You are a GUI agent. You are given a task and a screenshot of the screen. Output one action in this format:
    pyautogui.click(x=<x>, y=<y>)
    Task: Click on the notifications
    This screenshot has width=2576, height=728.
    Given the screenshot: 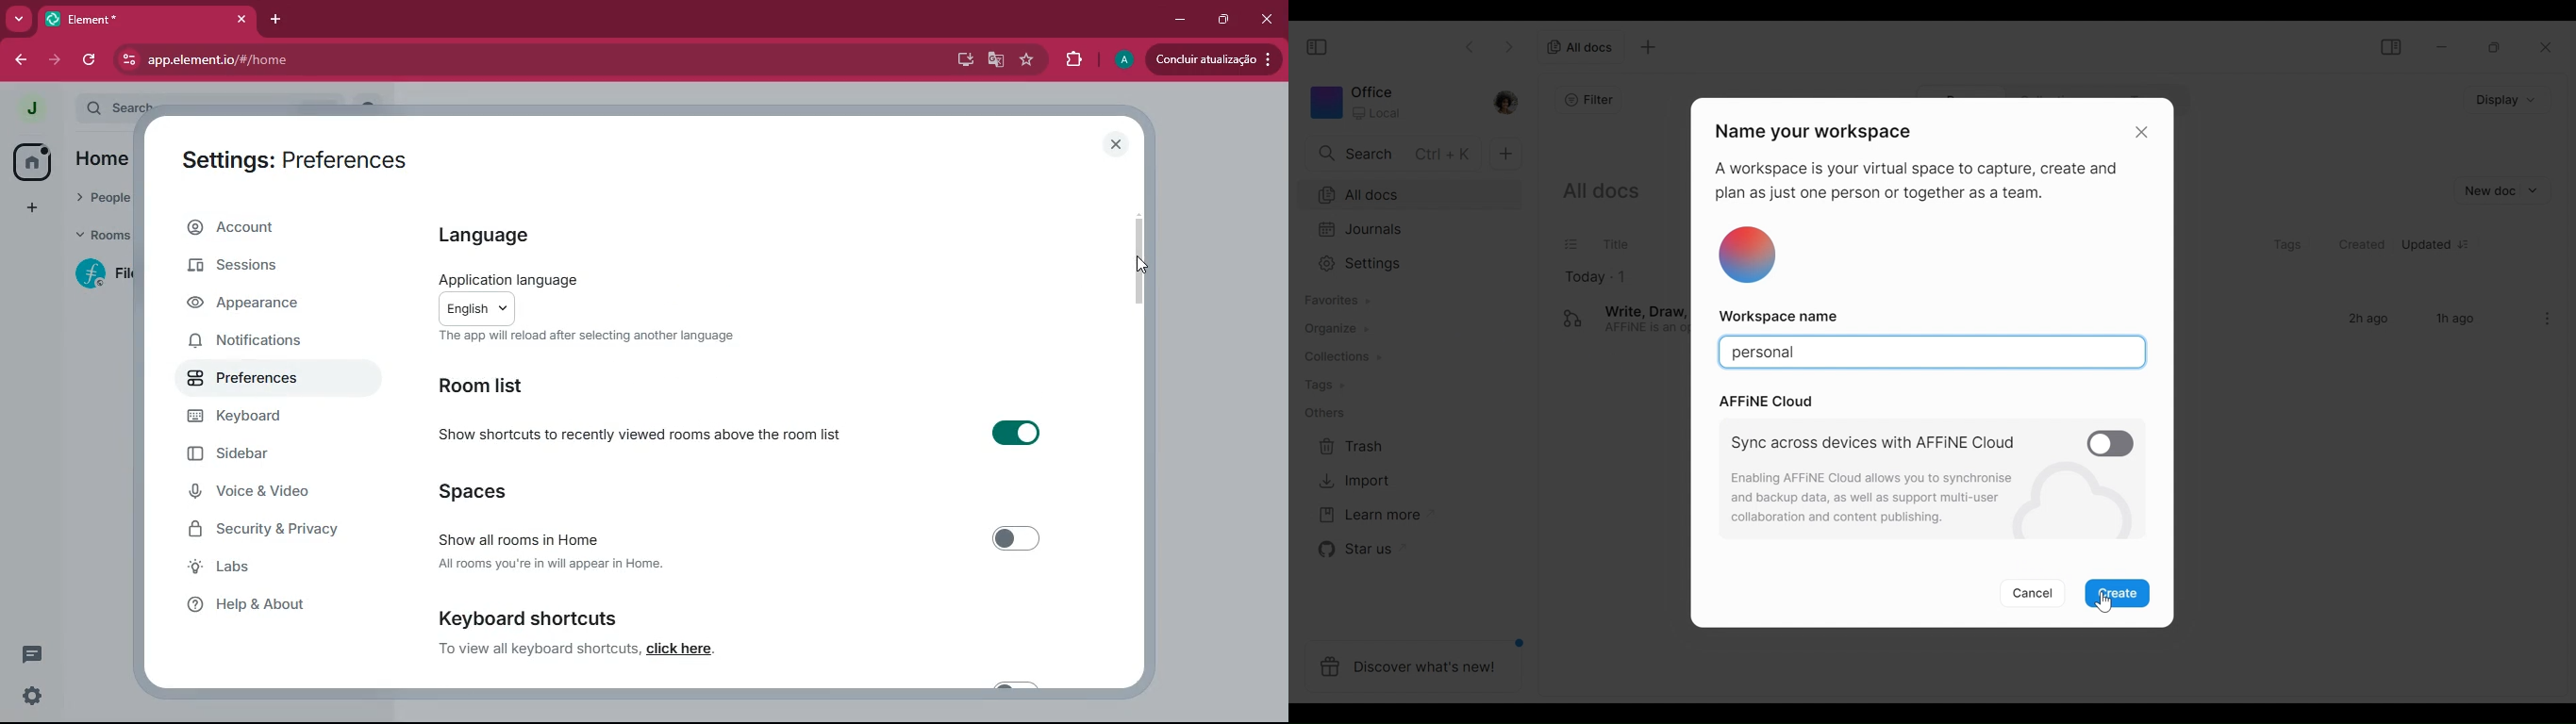 What is the action you would take?
    pyautogui.click(x=261, y=343)
    